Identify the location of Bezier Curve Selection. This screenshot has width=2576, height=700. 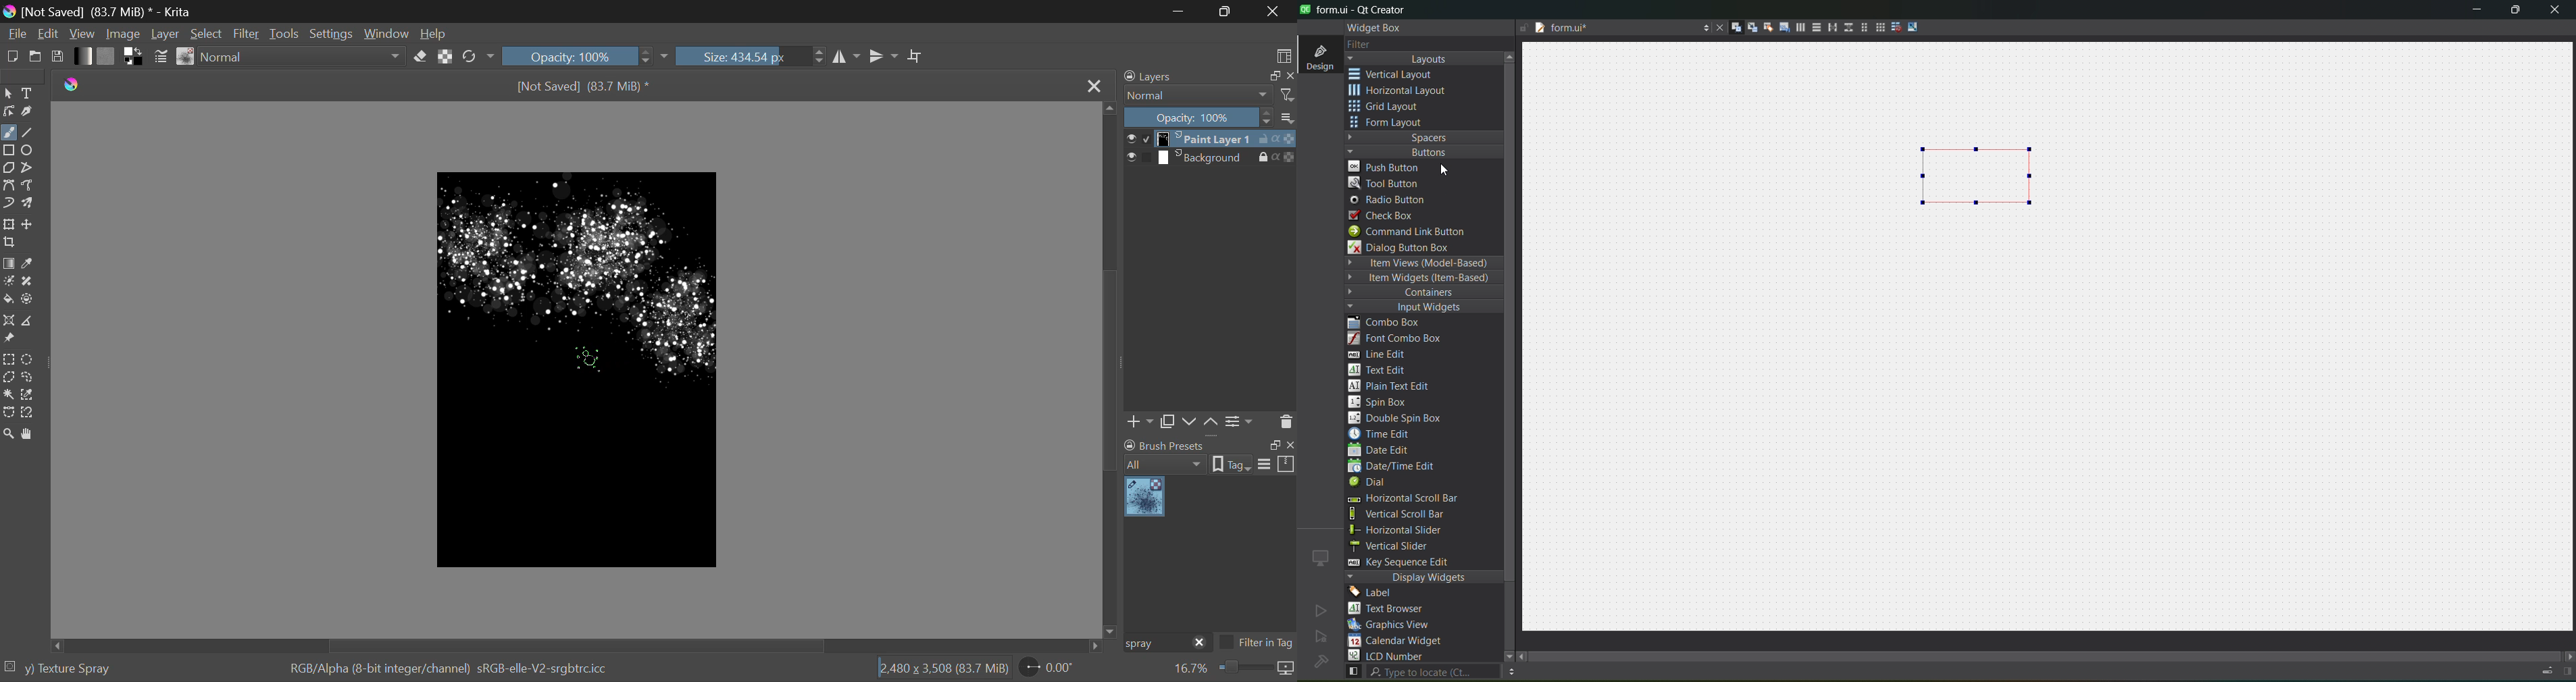
(9, 413).